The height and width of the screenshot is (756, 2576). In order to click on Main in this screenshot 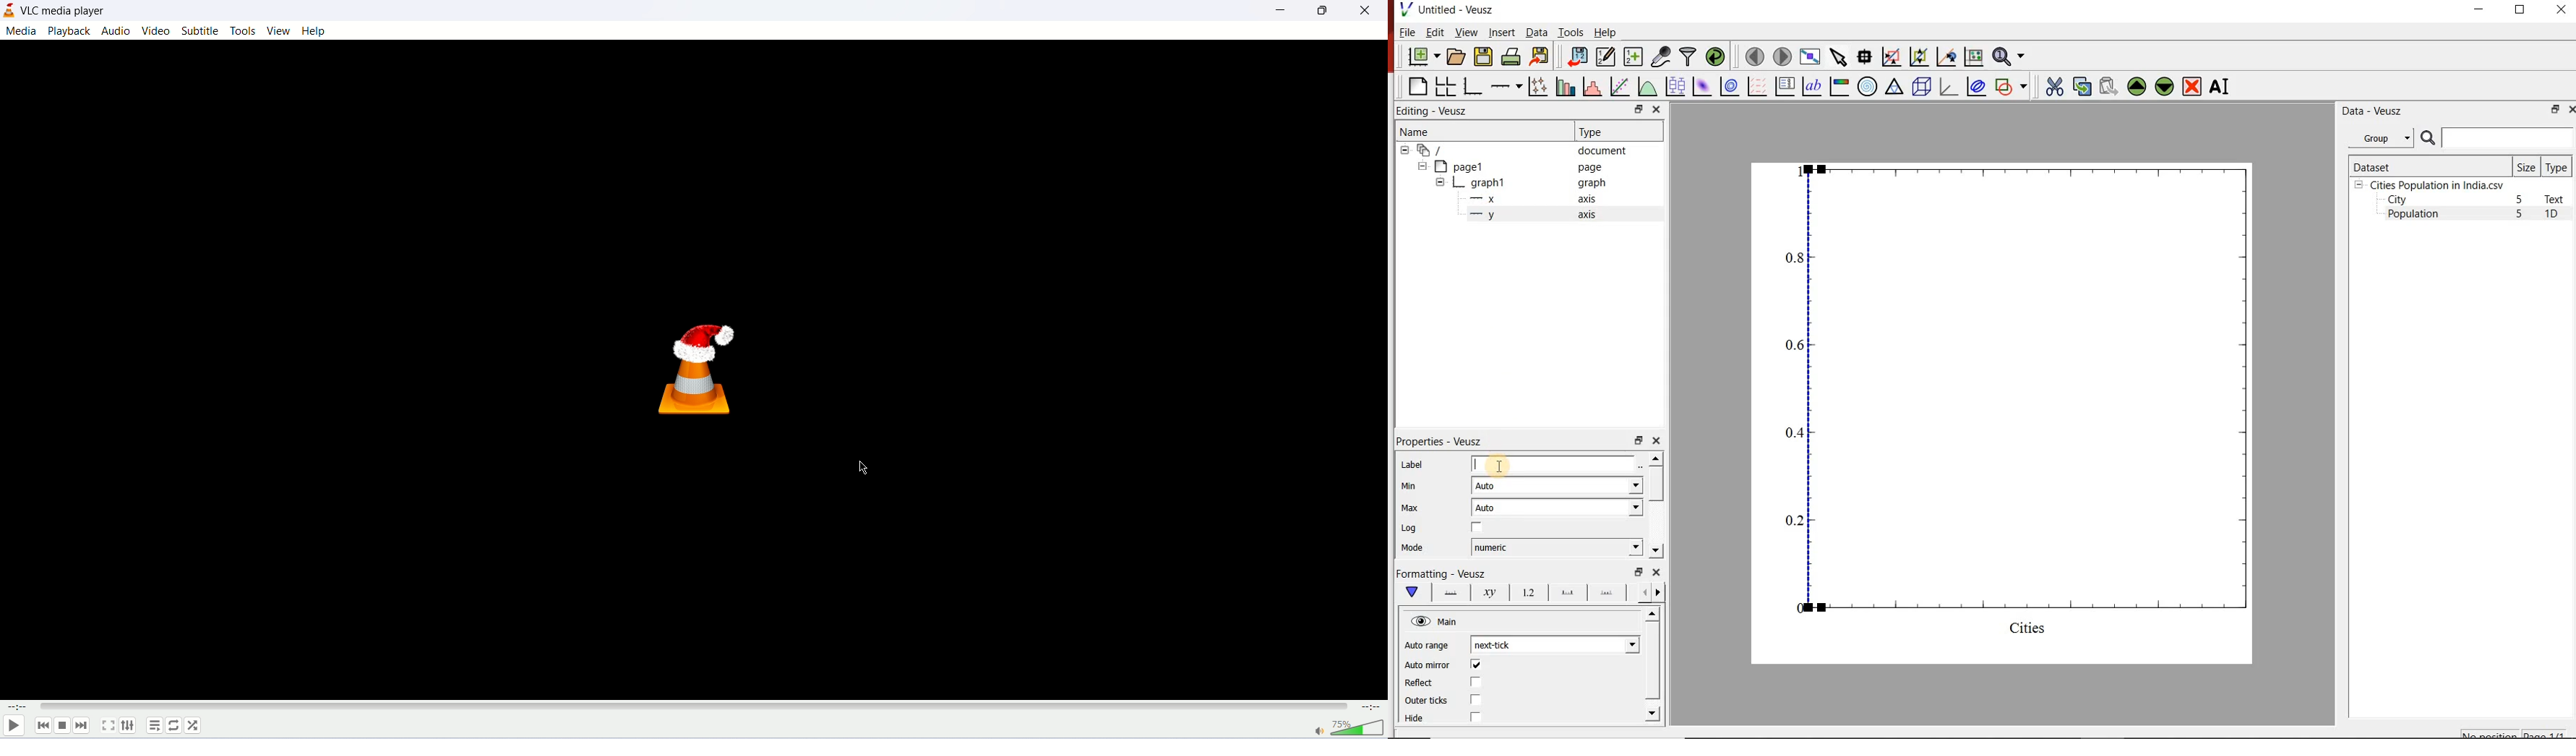, I will do `click(1435, 621)`.